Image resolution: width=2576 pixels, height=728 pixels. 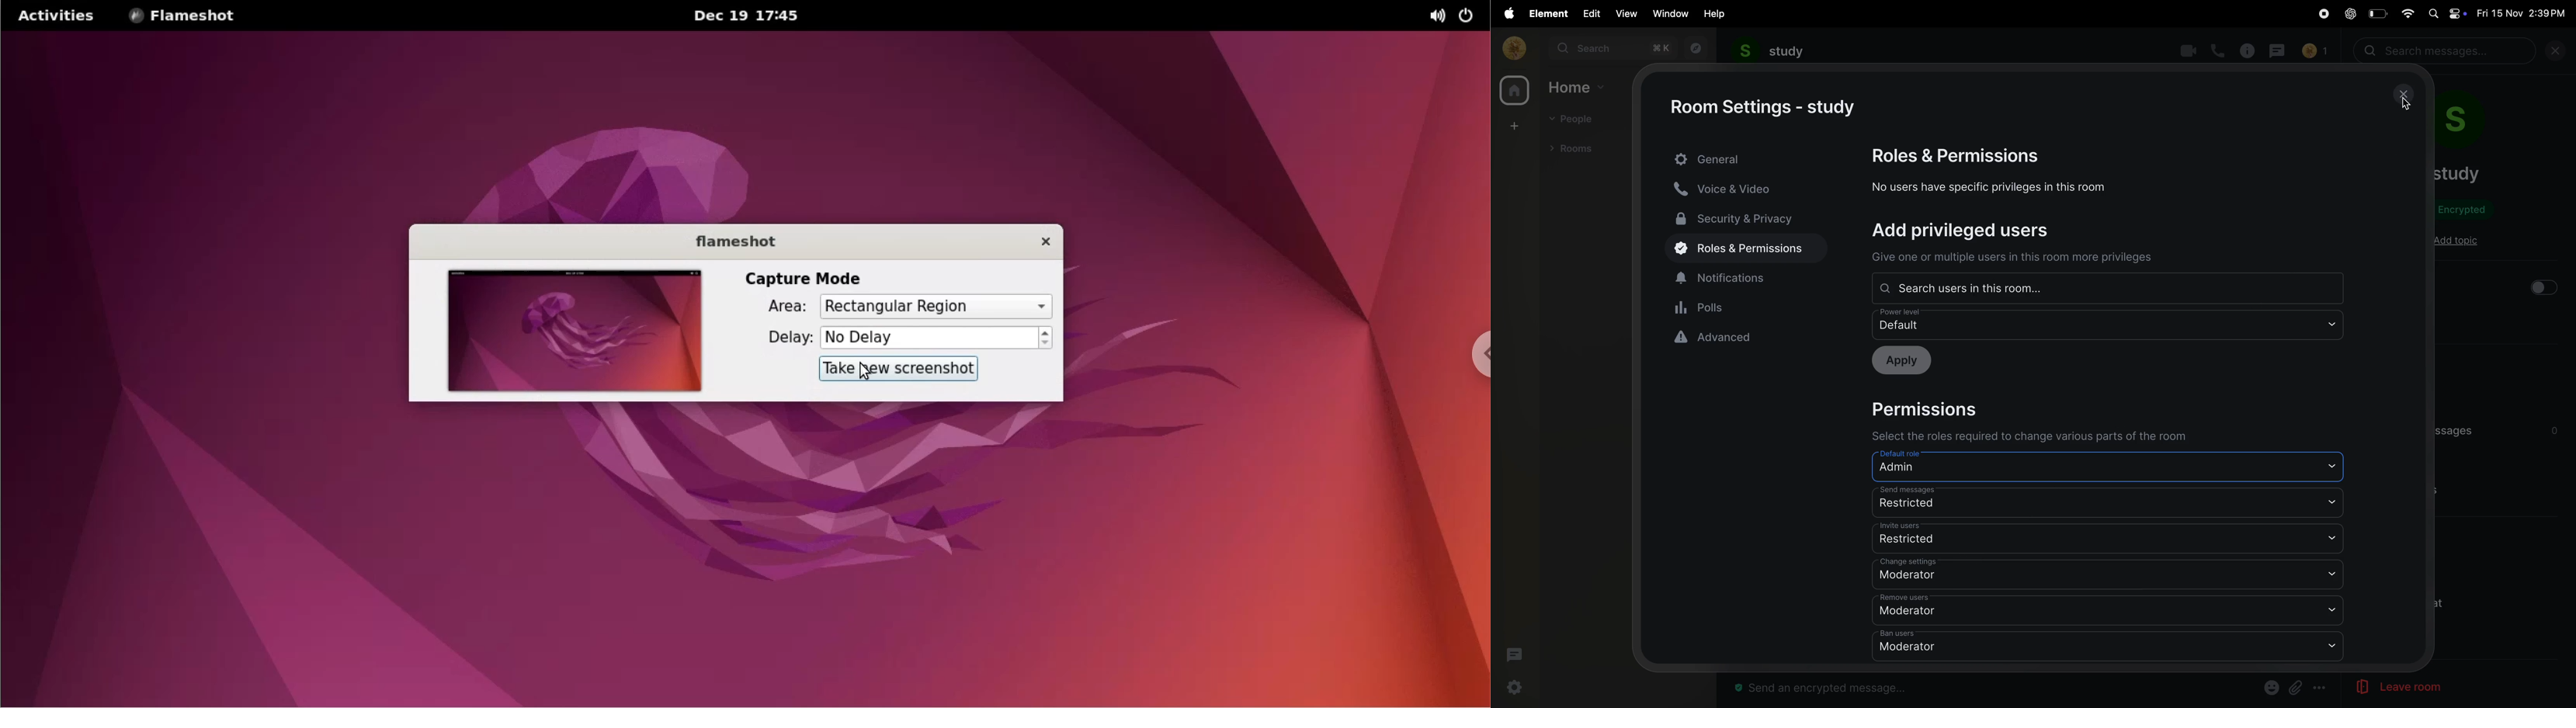 What do you see at coordinates (2447, 51) in the screenshot?
I see `search bar` at bounding box center [2447, 51].